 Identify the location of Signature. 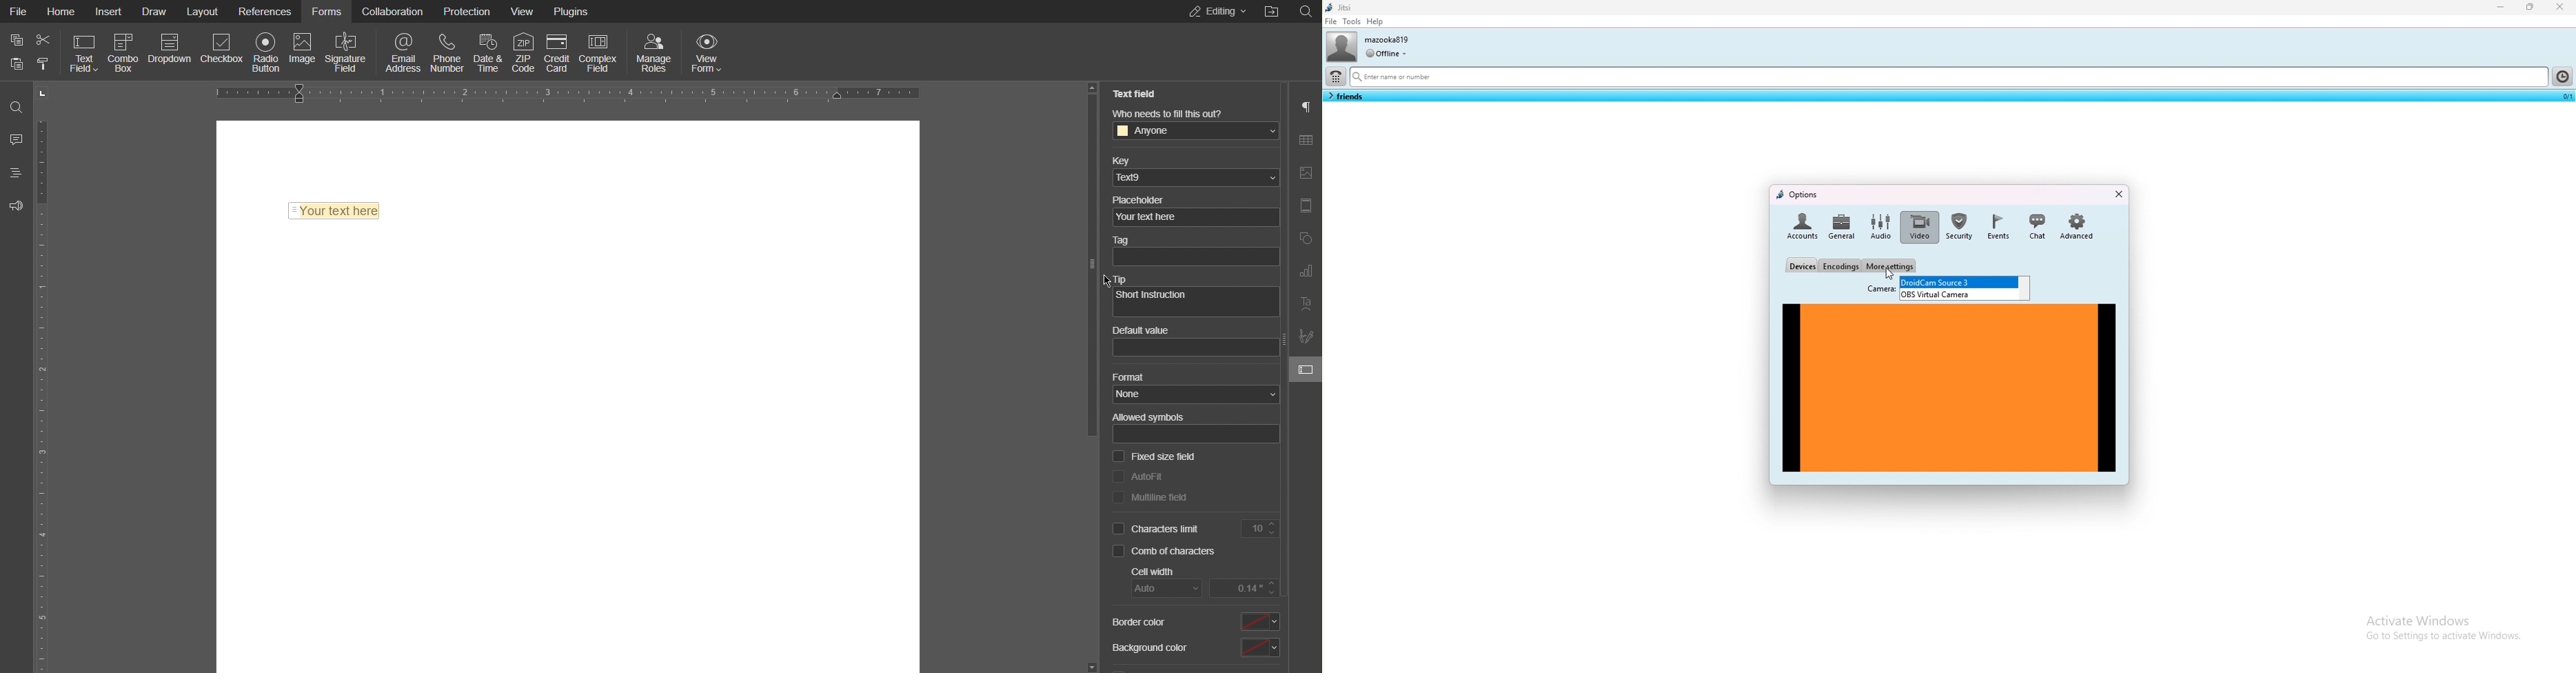
(1306, 336).